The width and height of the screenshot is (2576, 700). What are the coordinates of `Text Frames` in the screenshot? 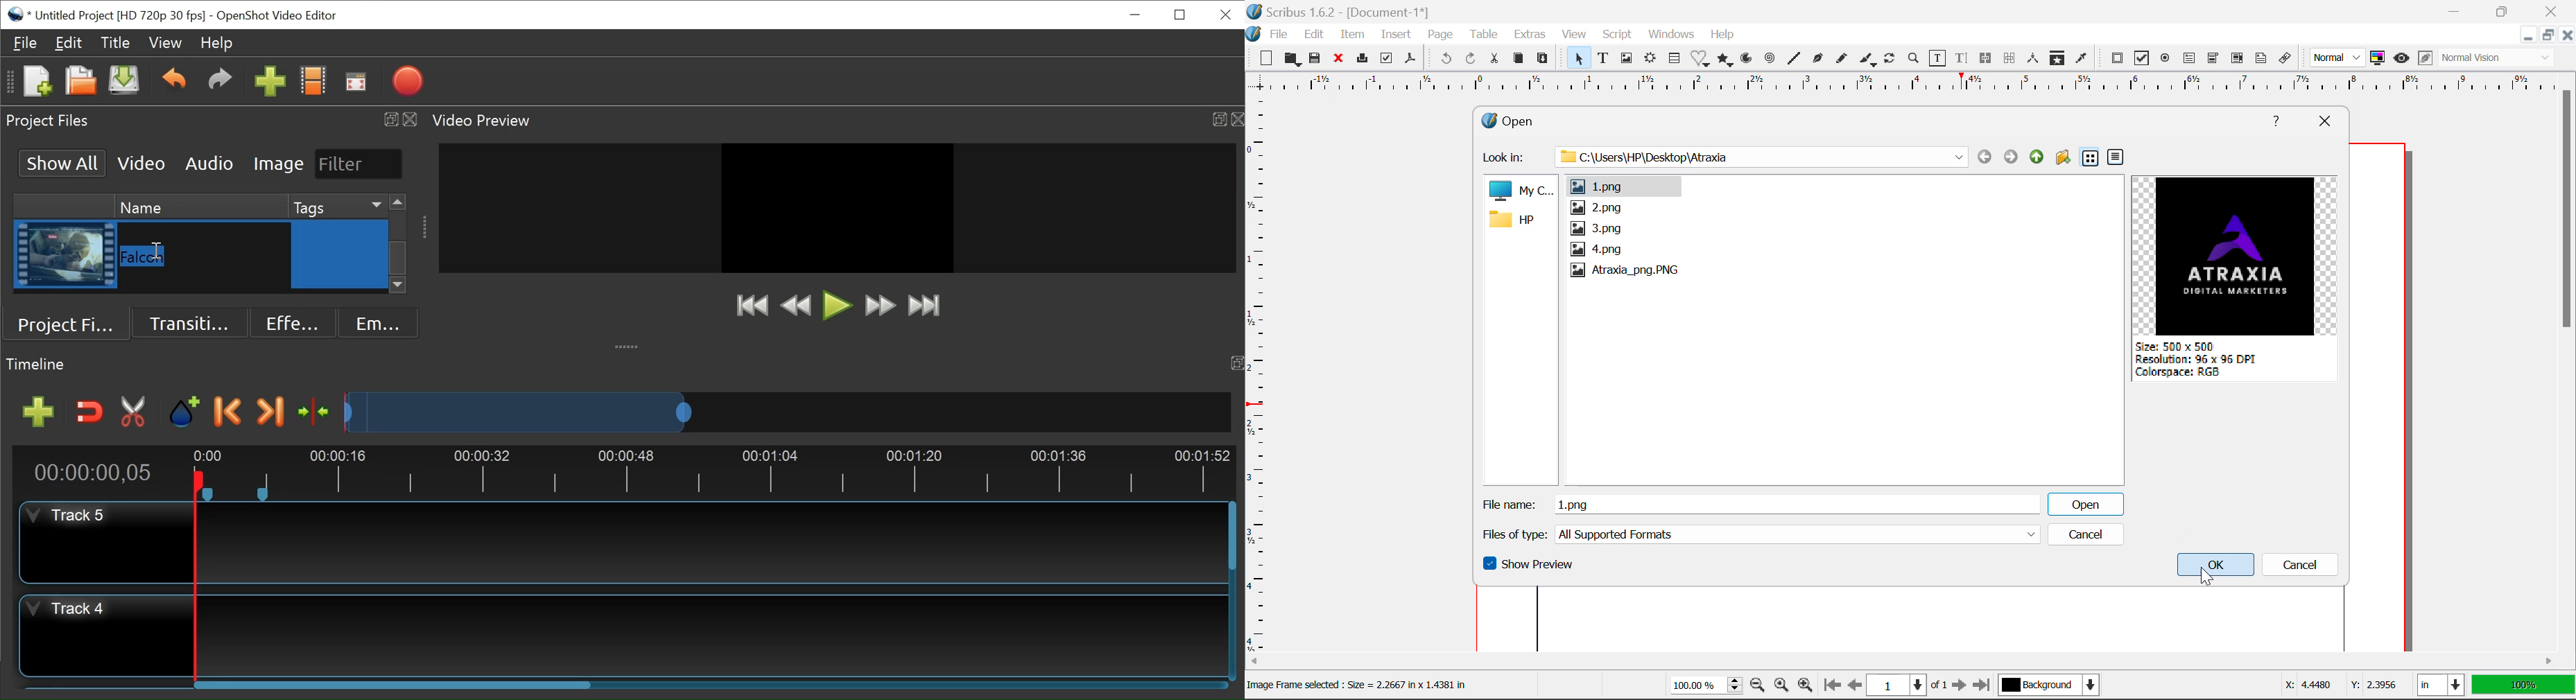 It's located at (1604, 59).